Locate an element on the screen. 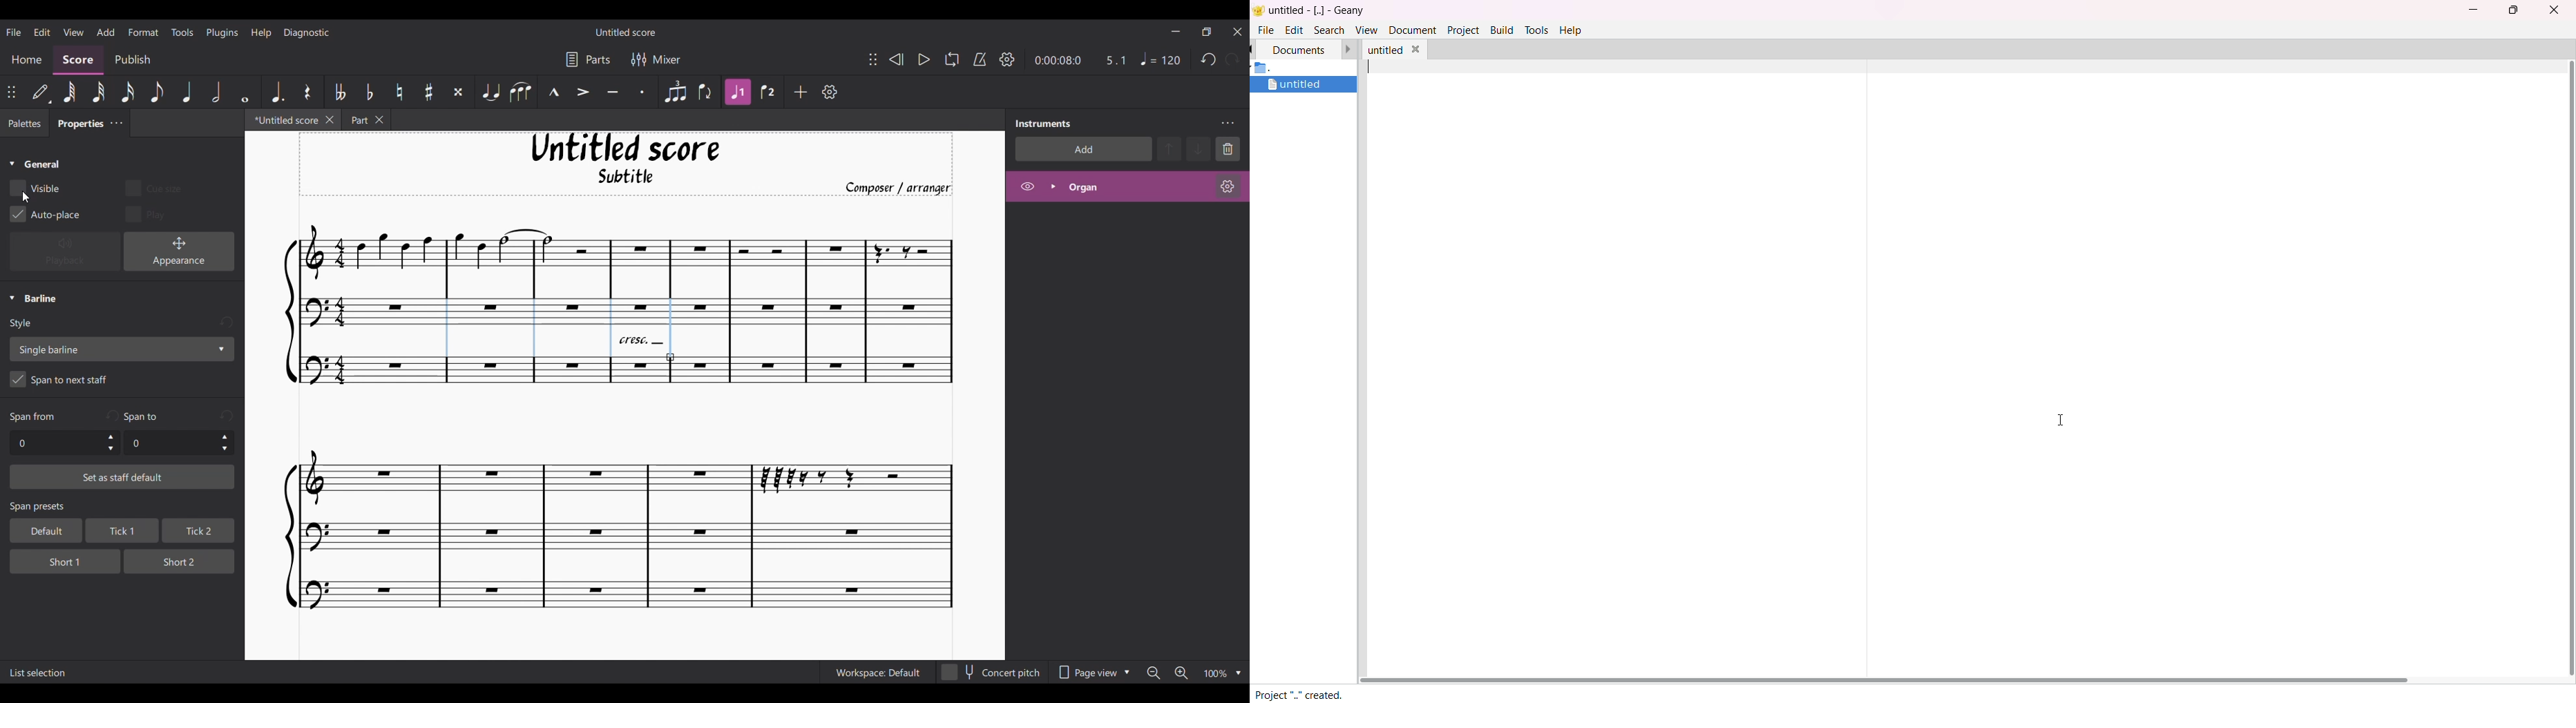 This screenshot has height=728, width=2576. Change position of toolbar attached is located at coordinates (12, 92).